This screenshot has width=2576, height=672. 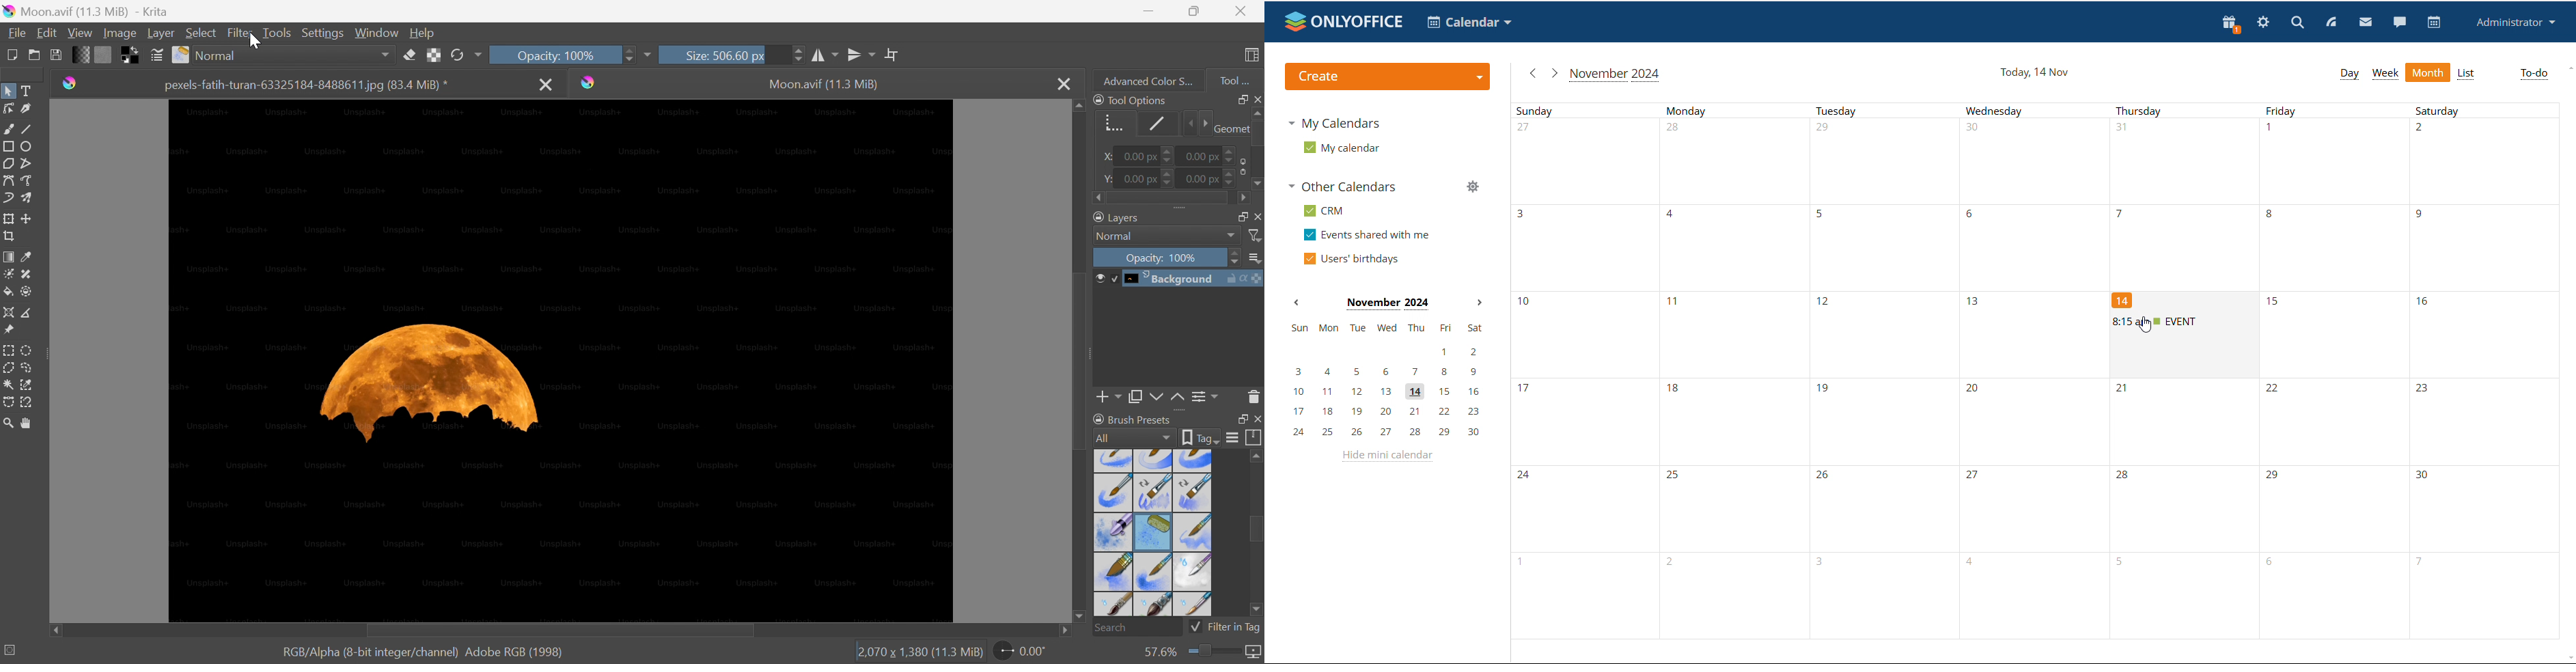 What do you see at coordinates (1324, 212) in the screenshot?
I see `crm` at bounding box center [1324, 212].